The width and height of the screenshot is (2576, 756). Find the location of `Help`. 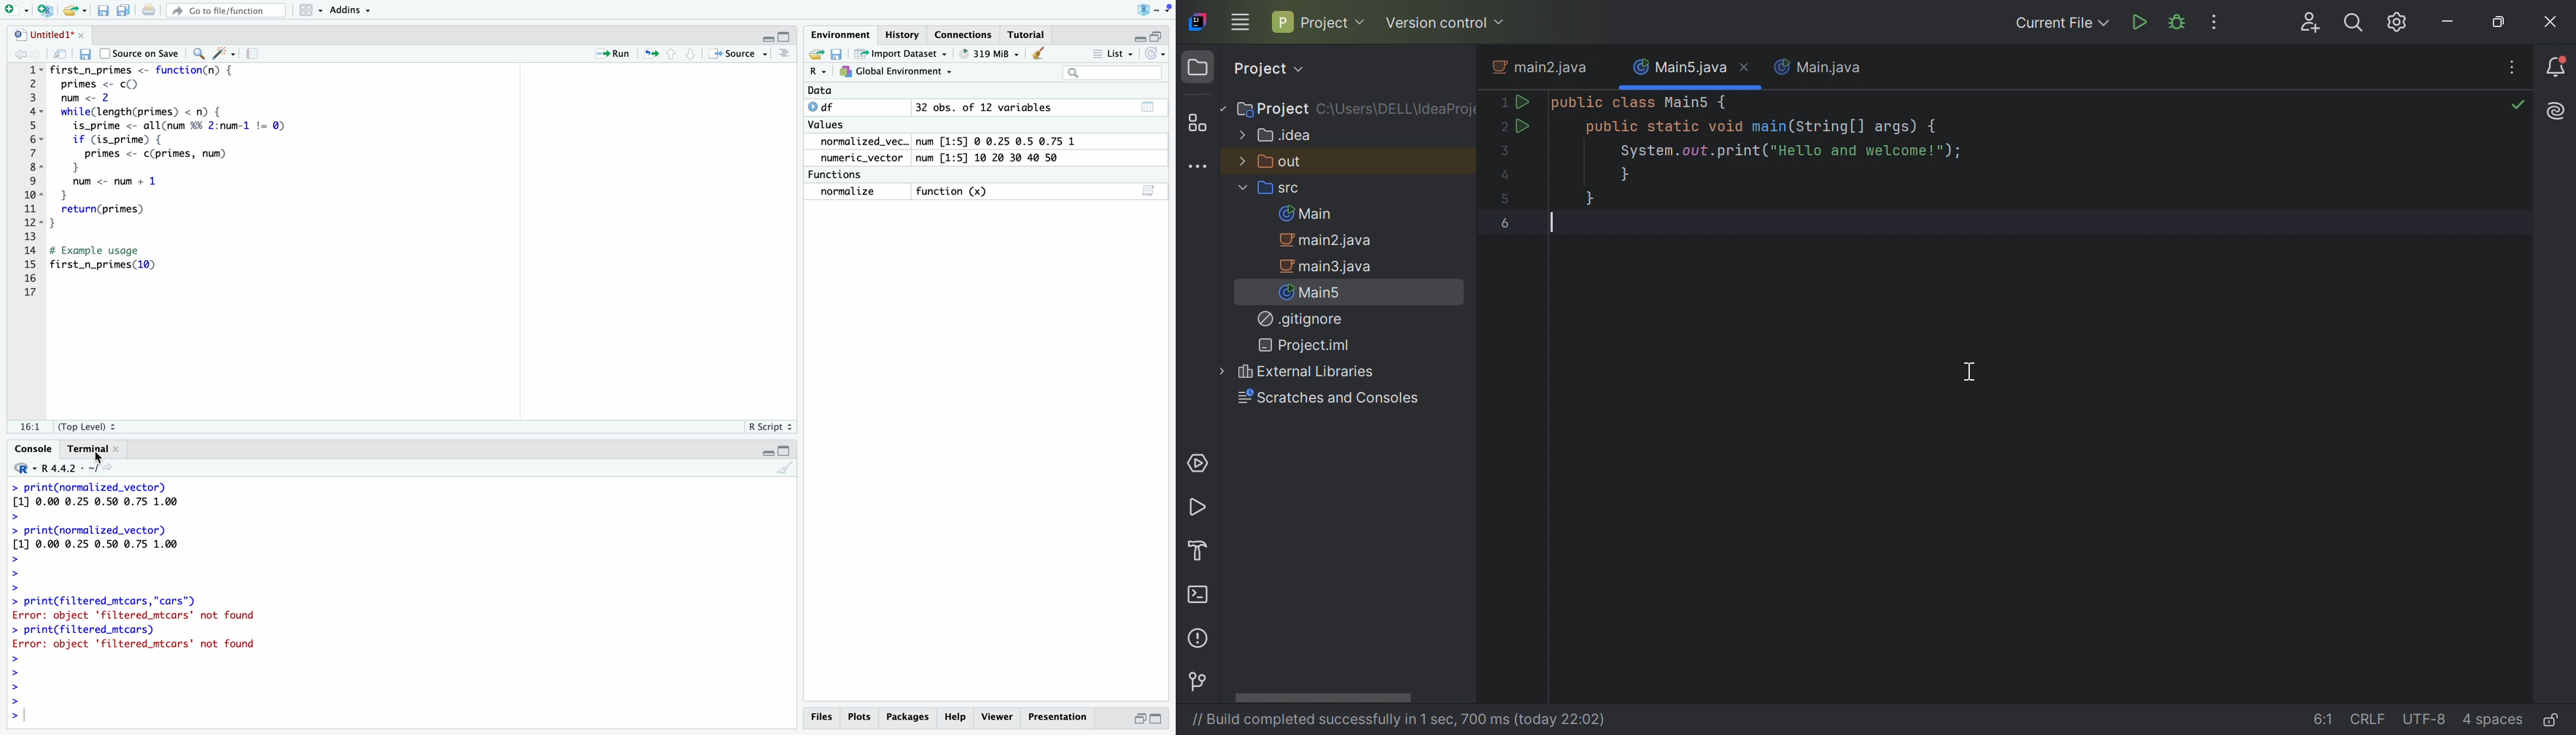

Help is located at coordinates (957, 715).